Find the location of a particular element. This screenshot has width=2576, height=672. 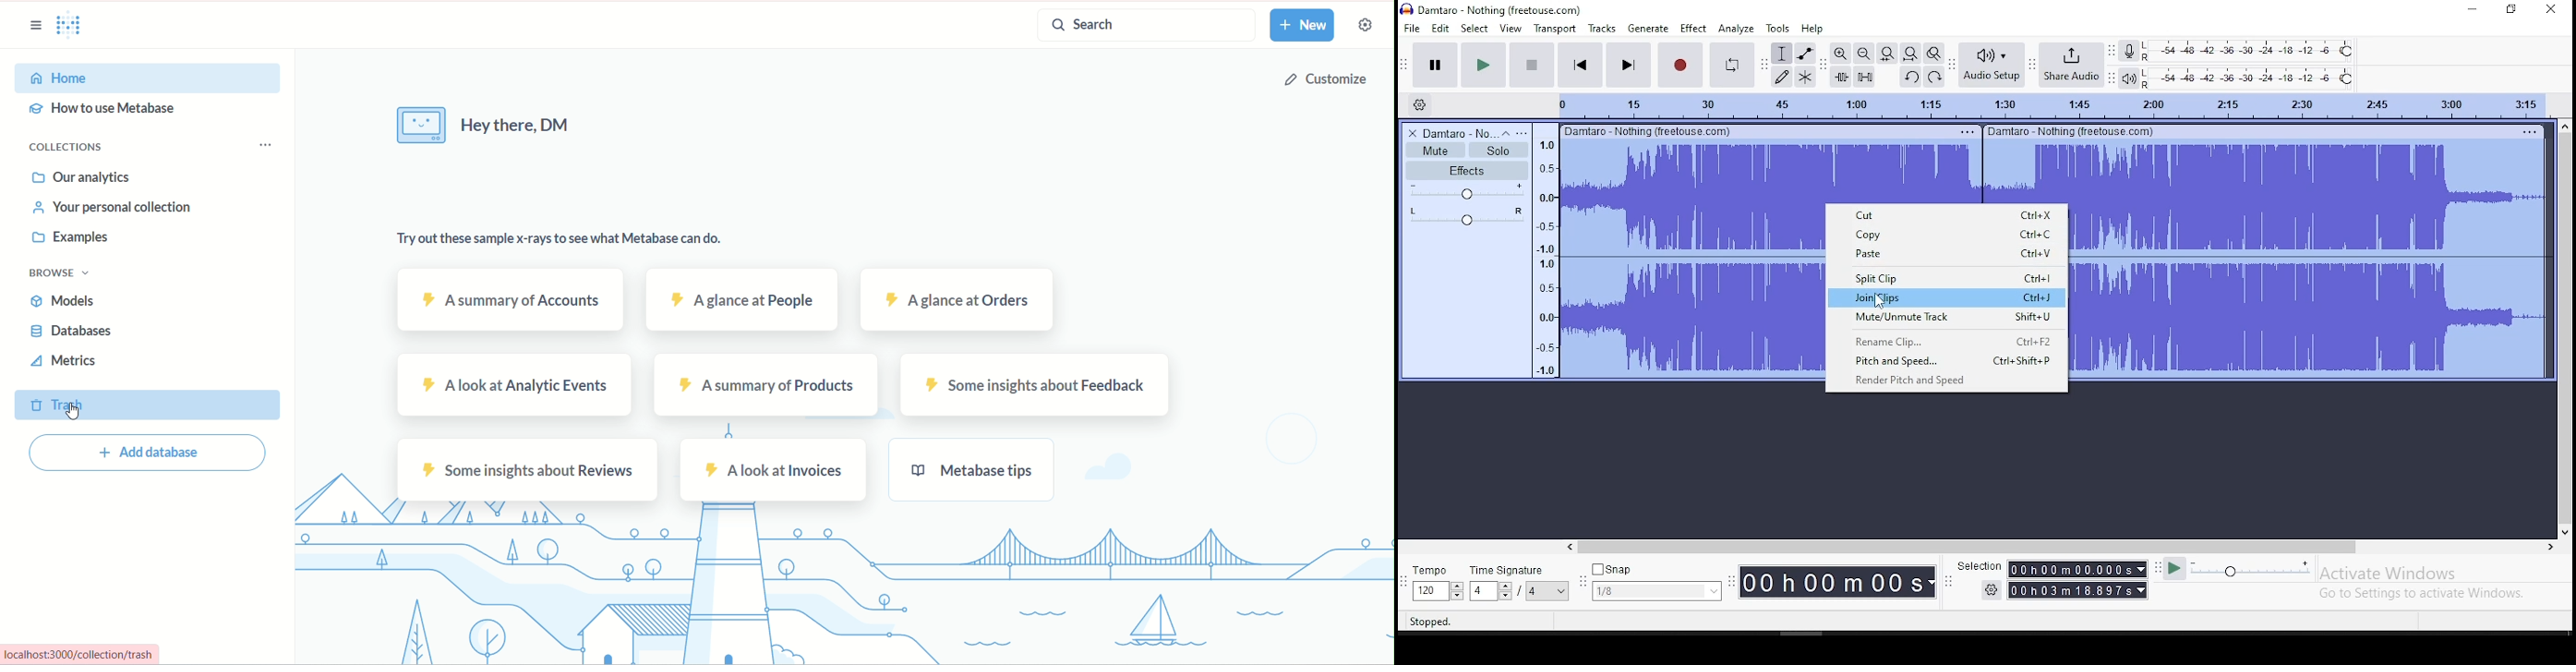

share audio is located at coordinates (2070, 66).